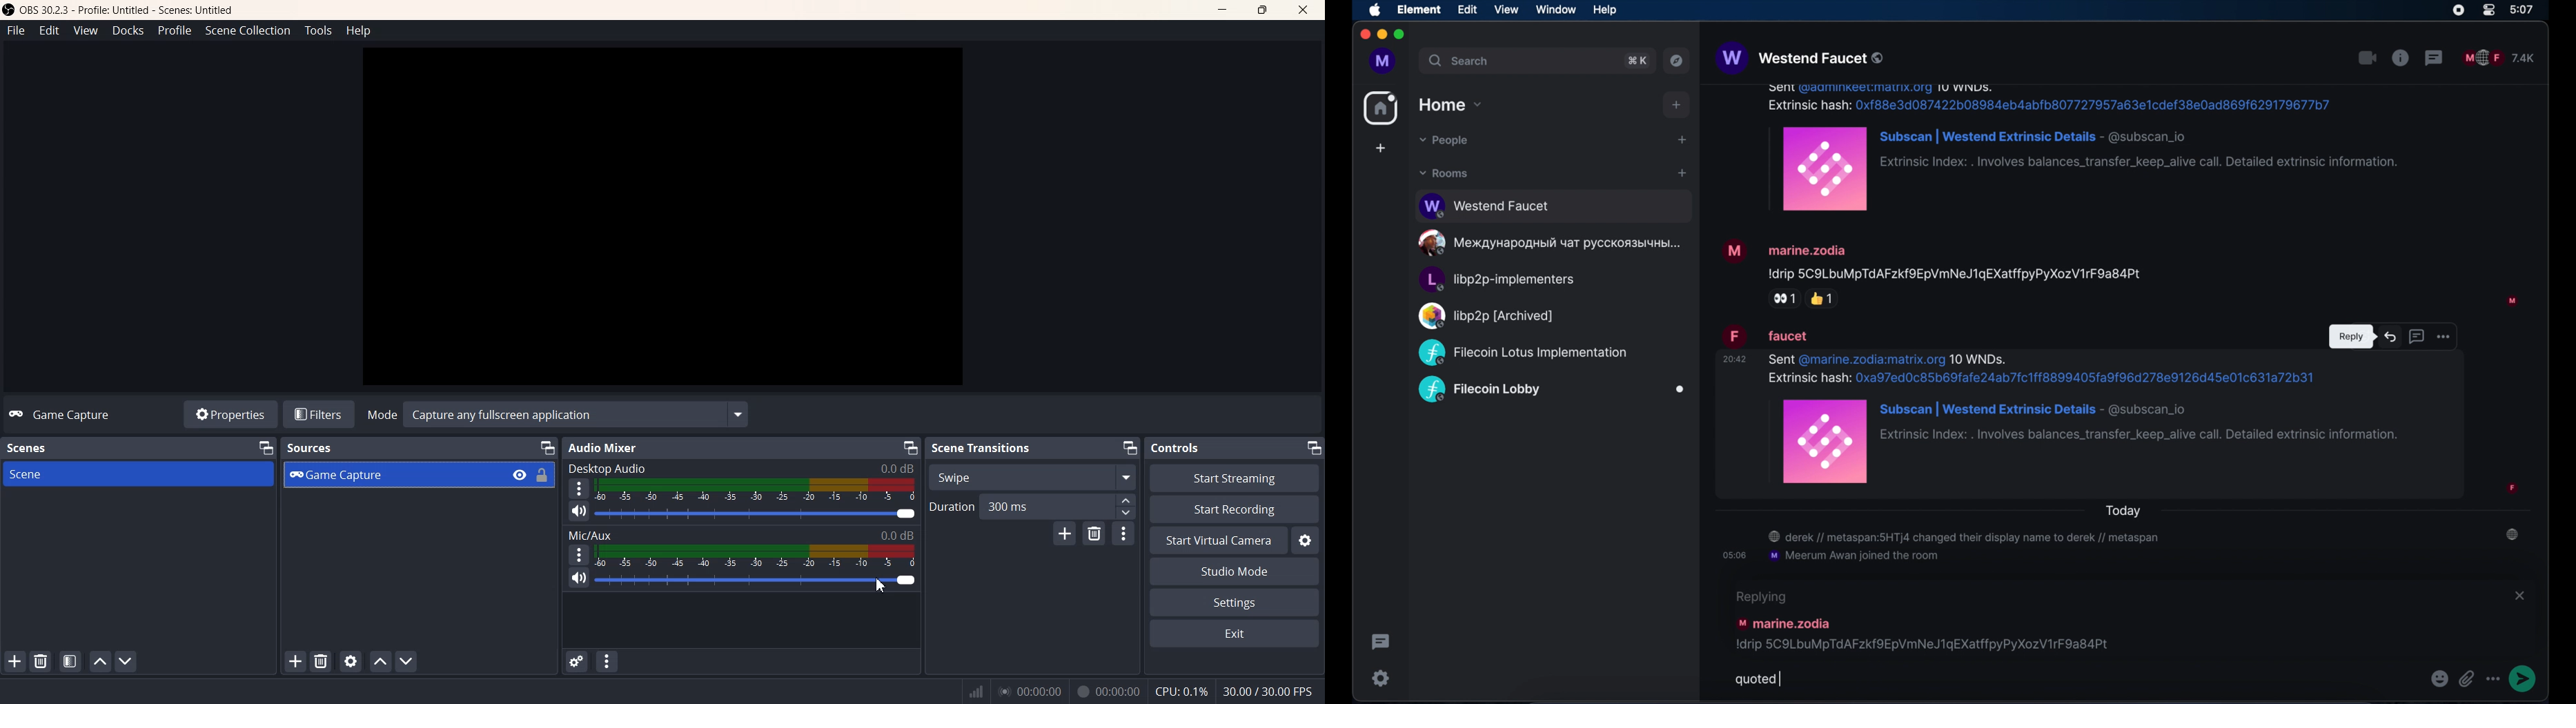 Image resolution: width=2576 pixels, height=728 pixels. Describe the element at coordinates (17, 30) in the screenshot. I see `File` at that location.